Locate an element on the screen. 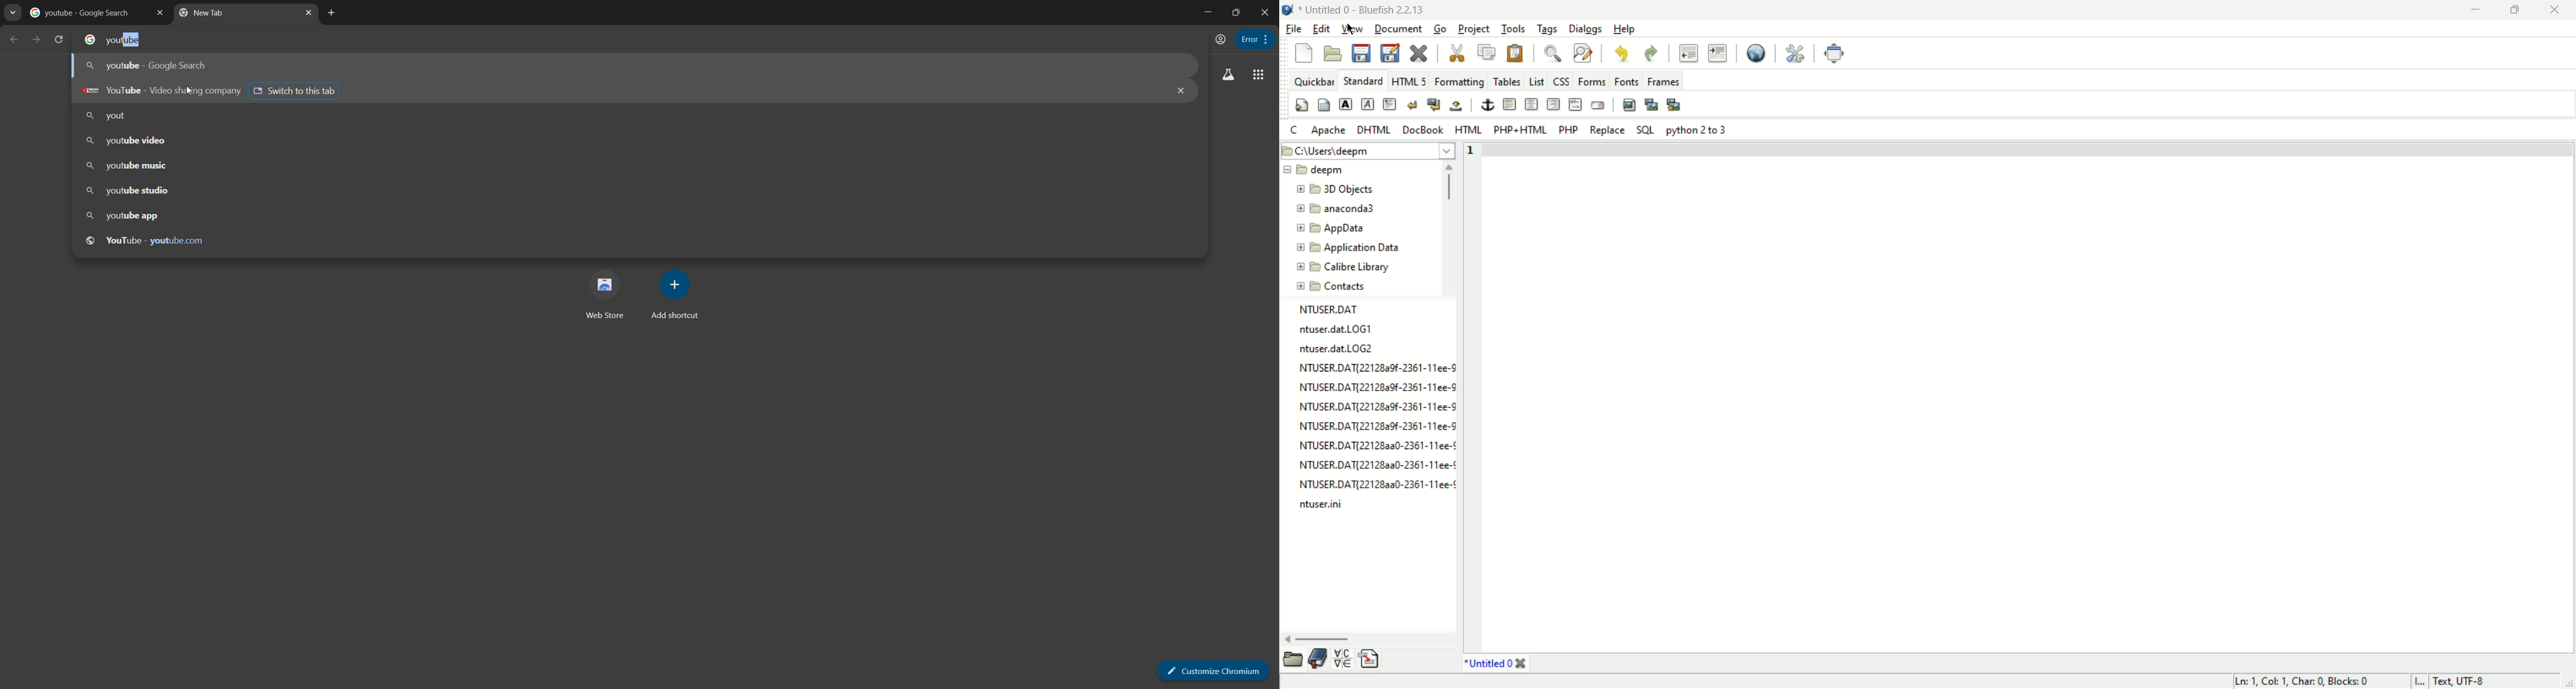 The image size is (2576, 700). ntuser.ini is located at coordinates (1322, 504).